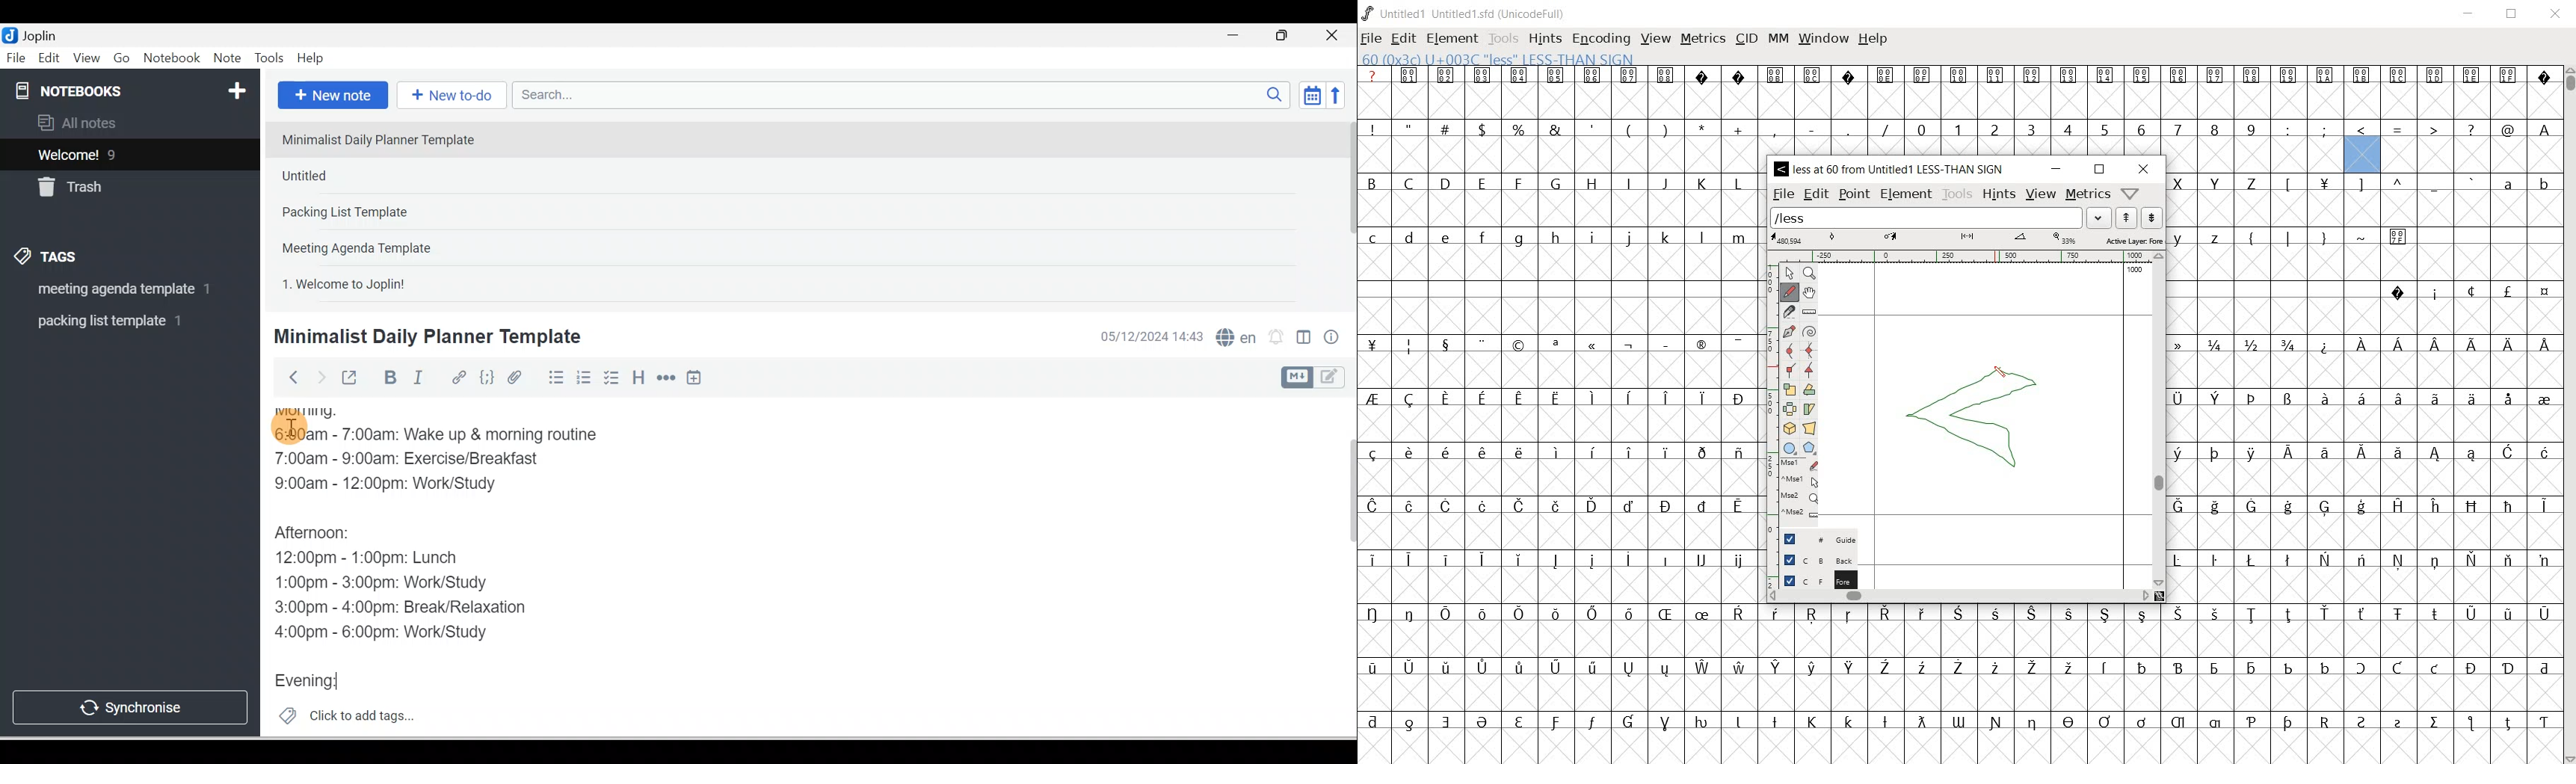  Describe the element at coordinates (694, 378) in the screenshot. I see `Insert time` at that location.